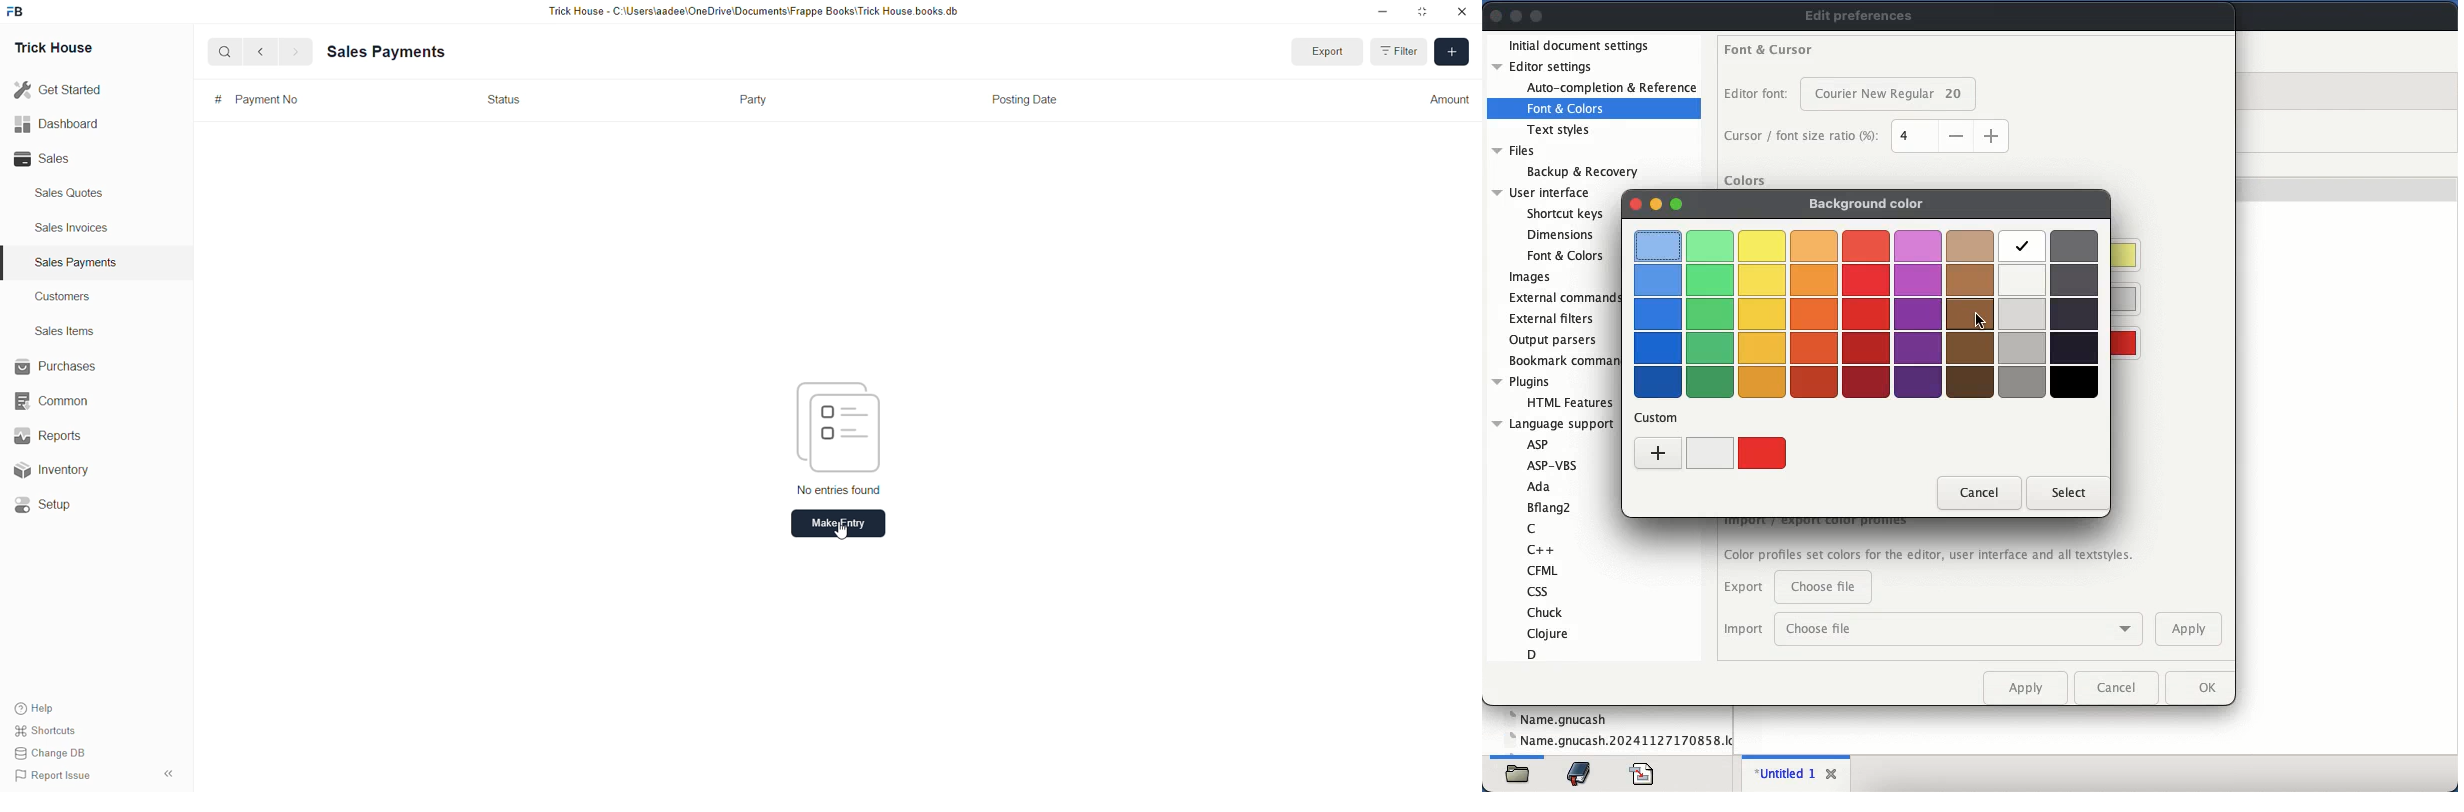 This screenshot has width=2464, height=812. I want to click on Sales, so click(46, 159).